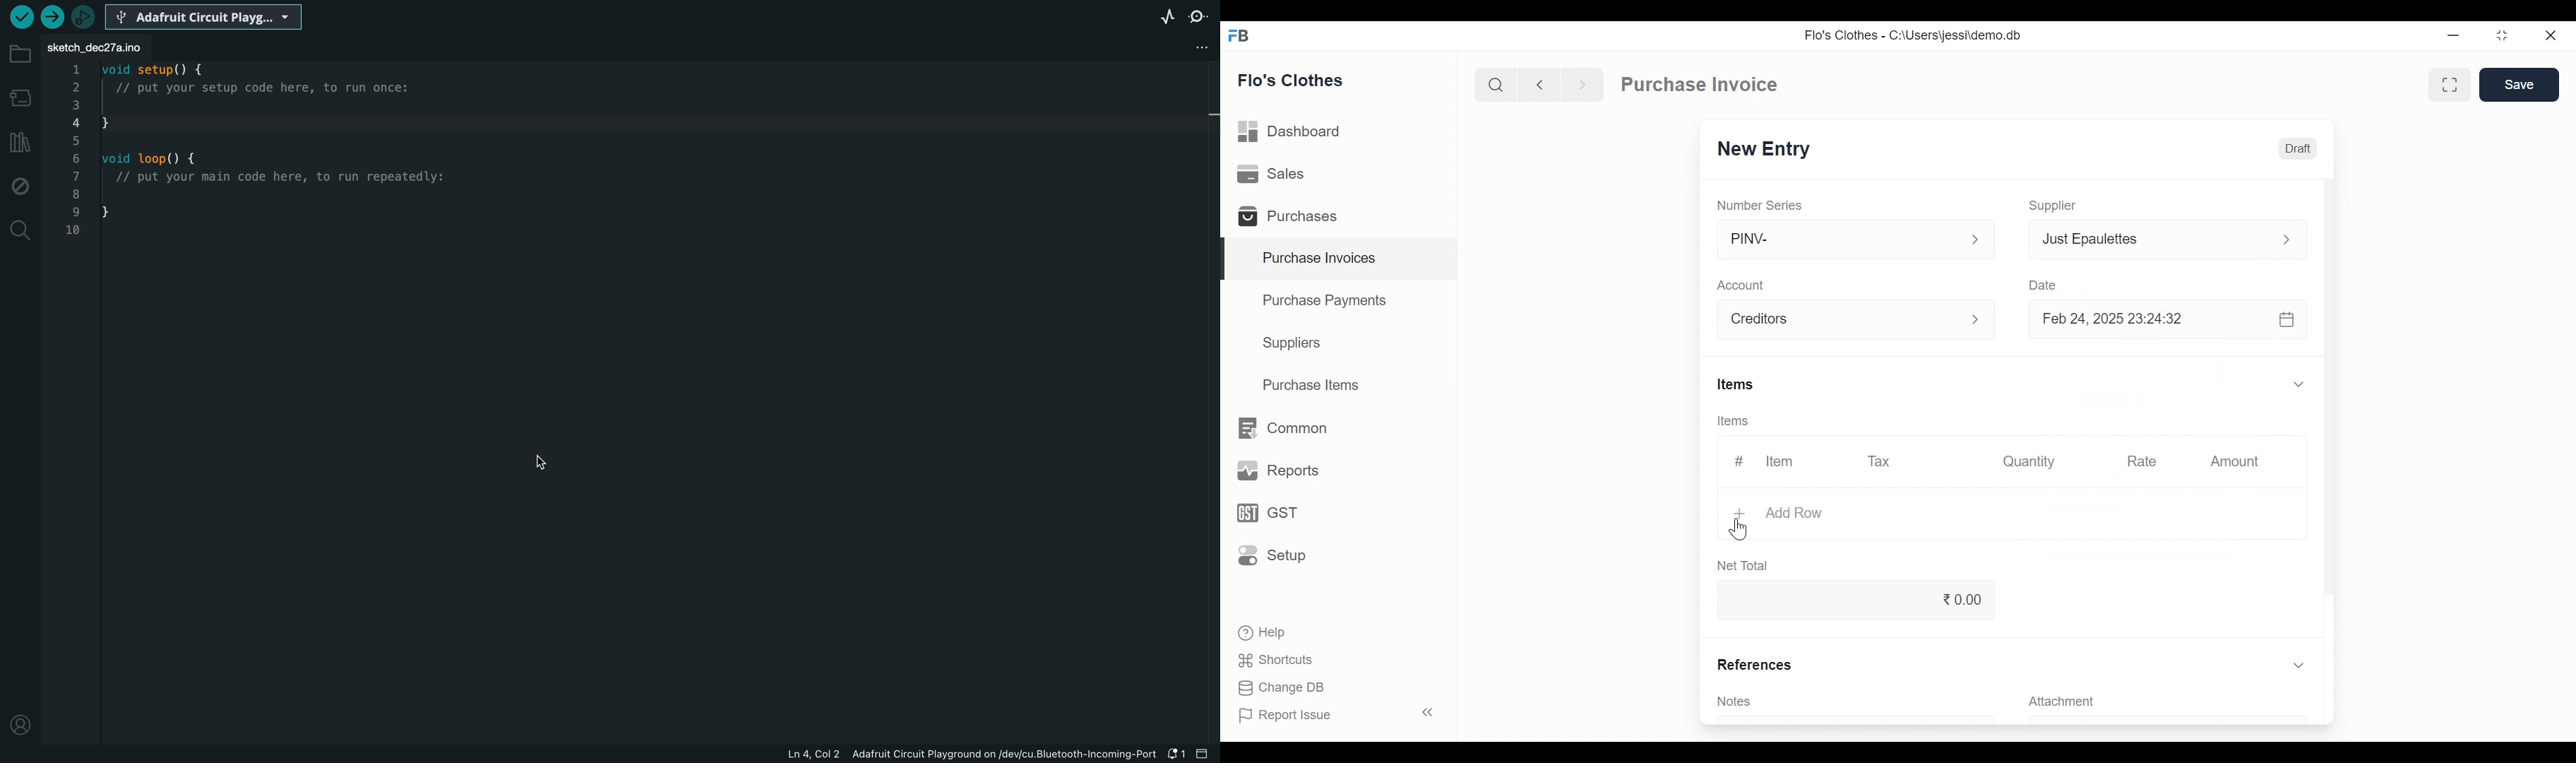 The image size is (2576, 784). I want to click on PINV-, so click(1842, 239).